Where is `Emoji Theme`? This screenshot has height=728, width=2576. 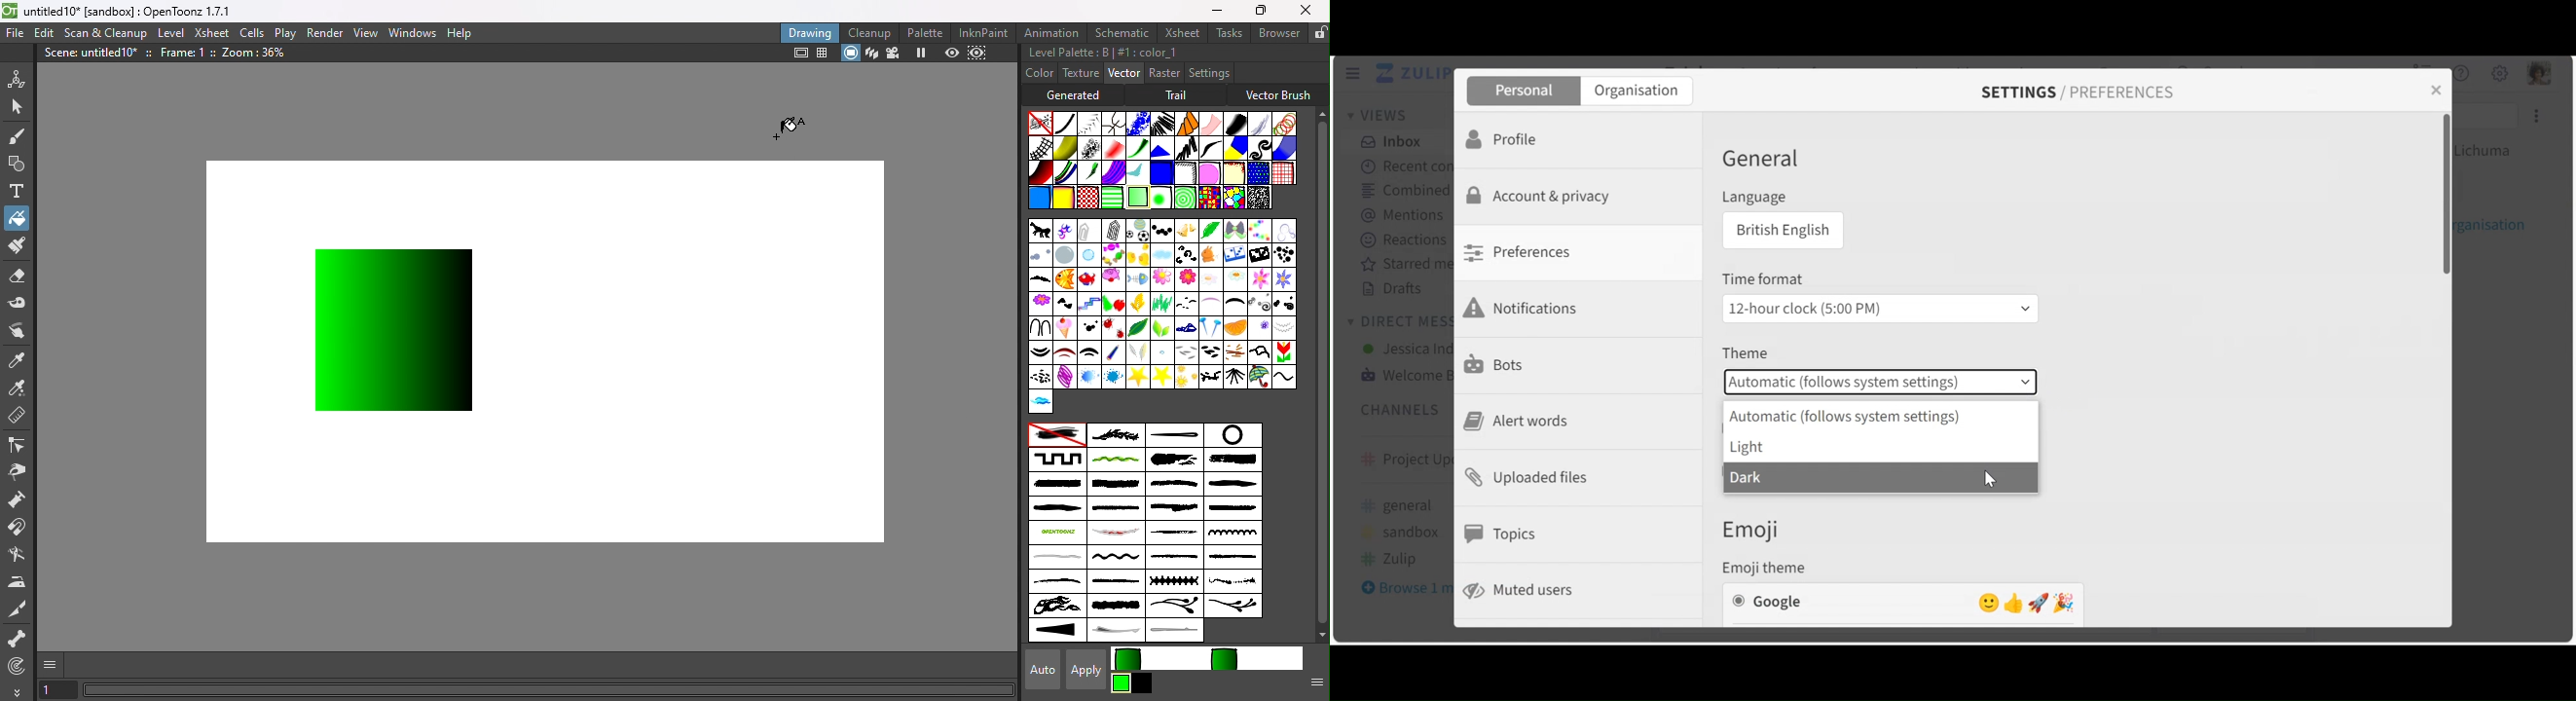 Emoji Theme is located at coordinates (1769, 567).